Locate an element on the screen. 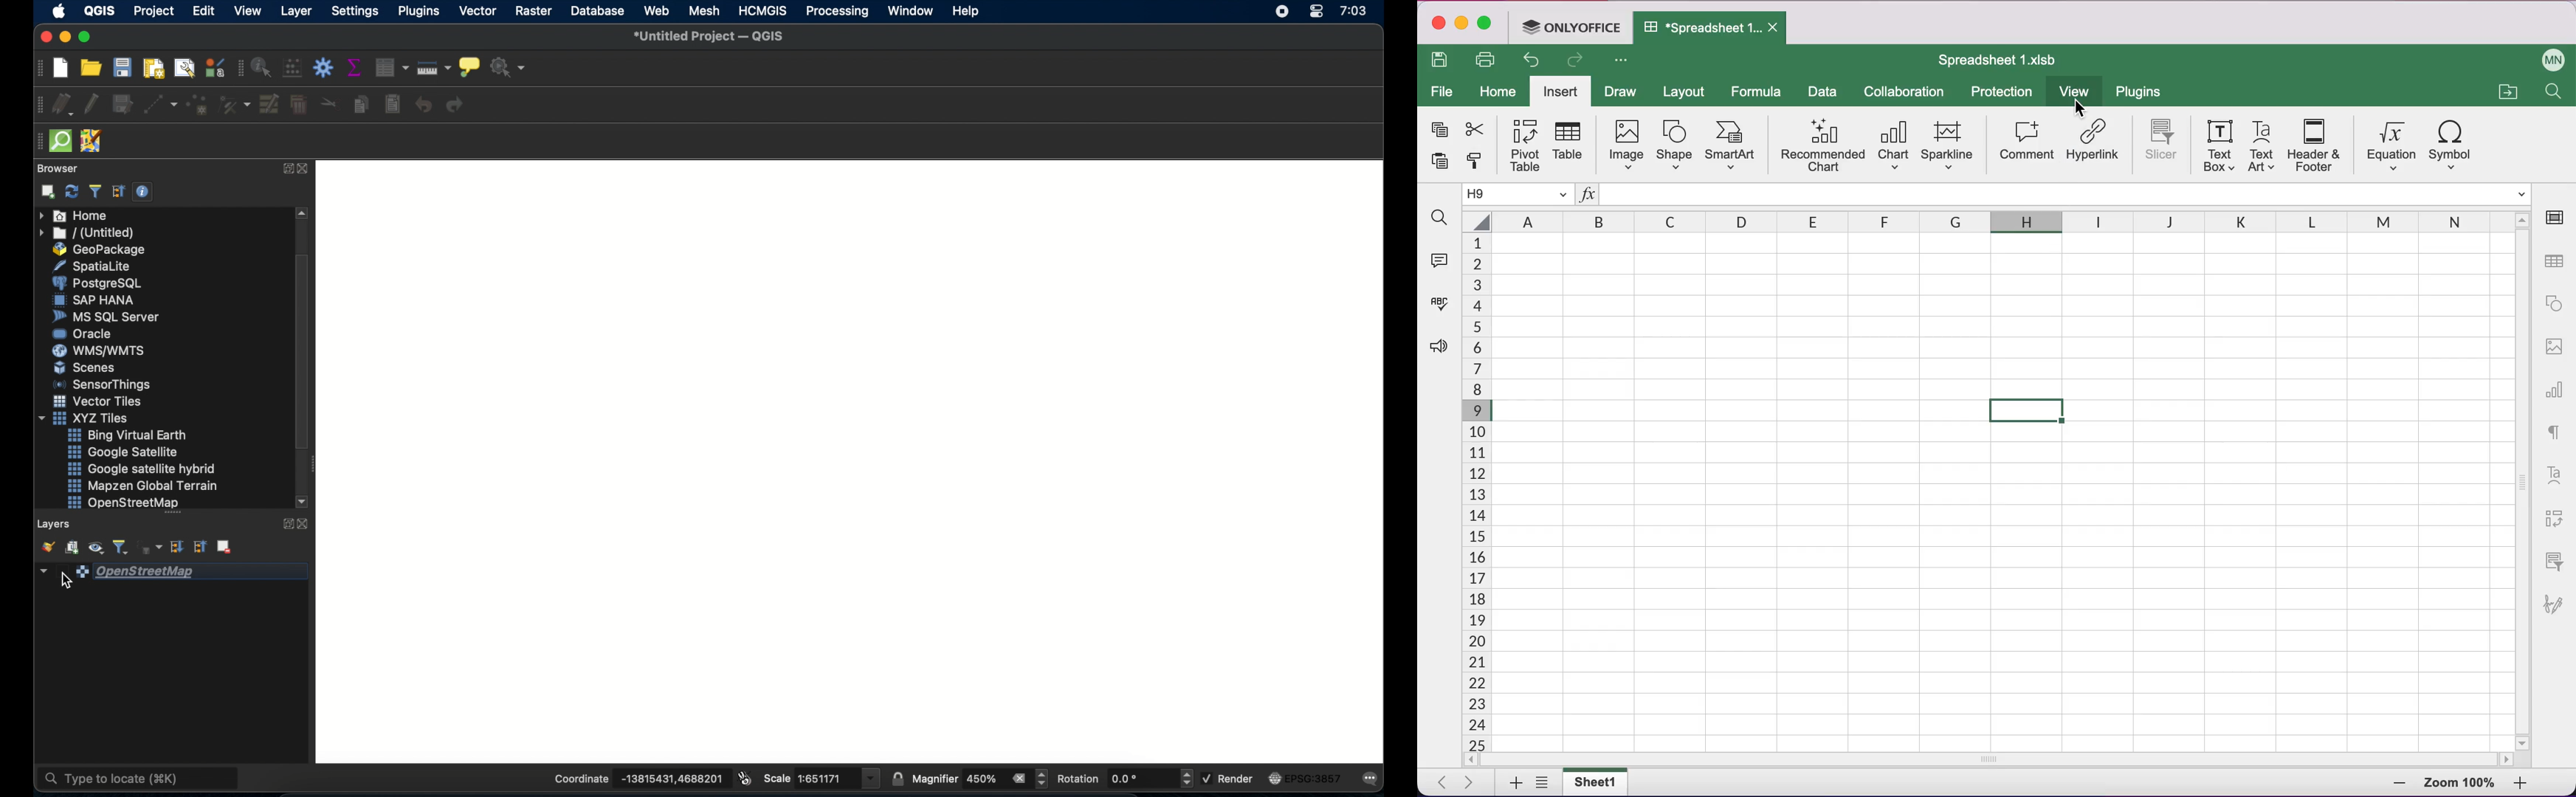 This screenshot has height=812, width=2576. horizontal slider is located at coordinates (1994, 760).